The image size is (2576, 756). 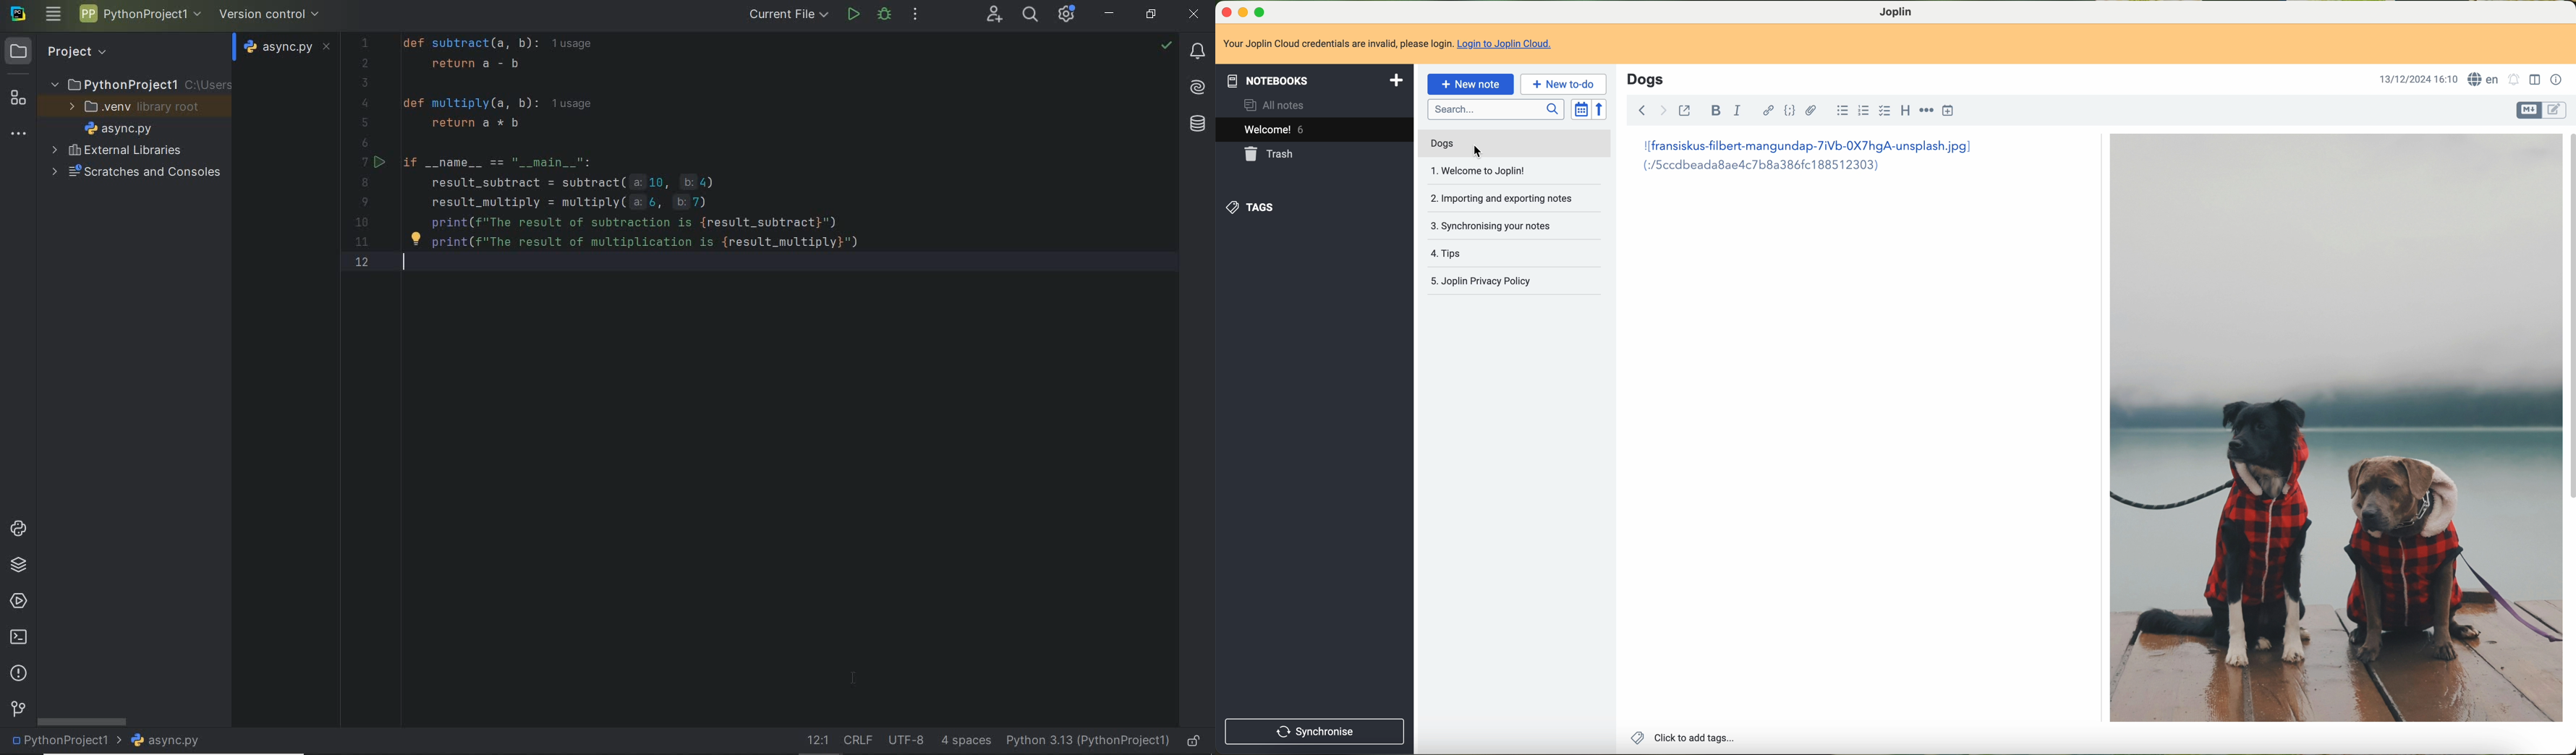 I want to click on insert time, so click(x=1950, y=112).